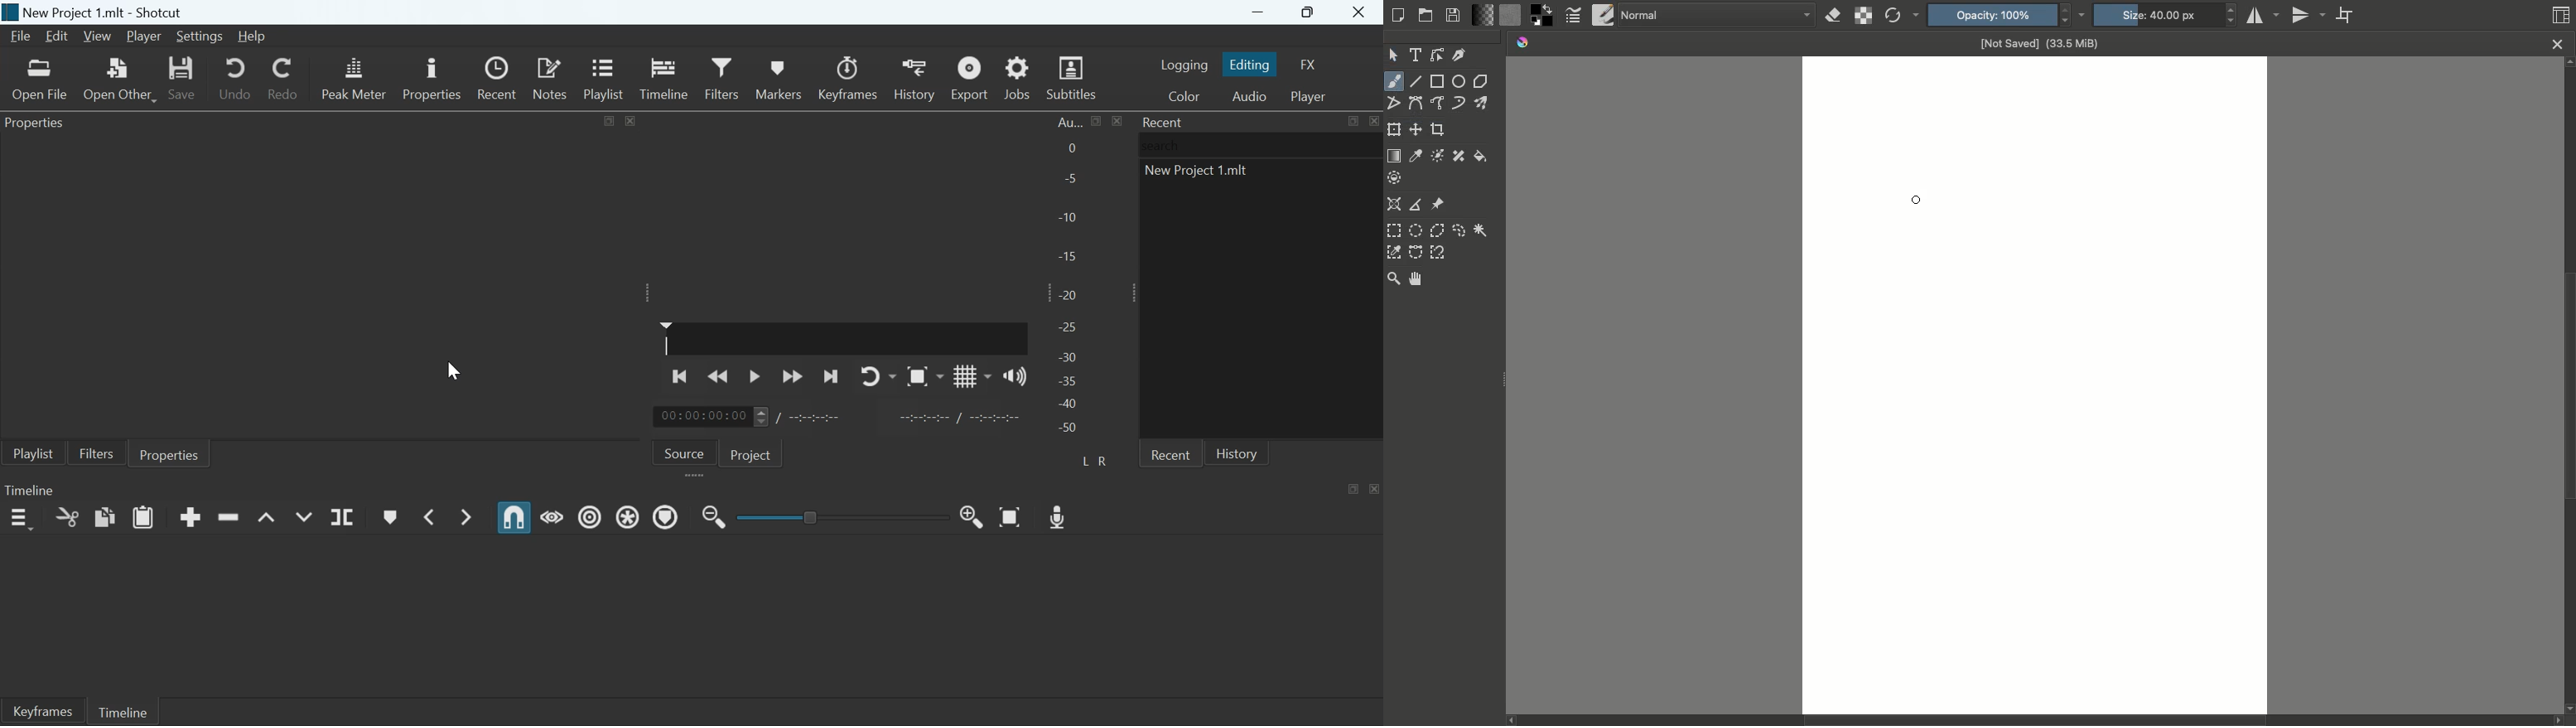 The height and width of the screenshot is (728, 2576). I want to click on Vertical mirror tool, so click(2311, 14).